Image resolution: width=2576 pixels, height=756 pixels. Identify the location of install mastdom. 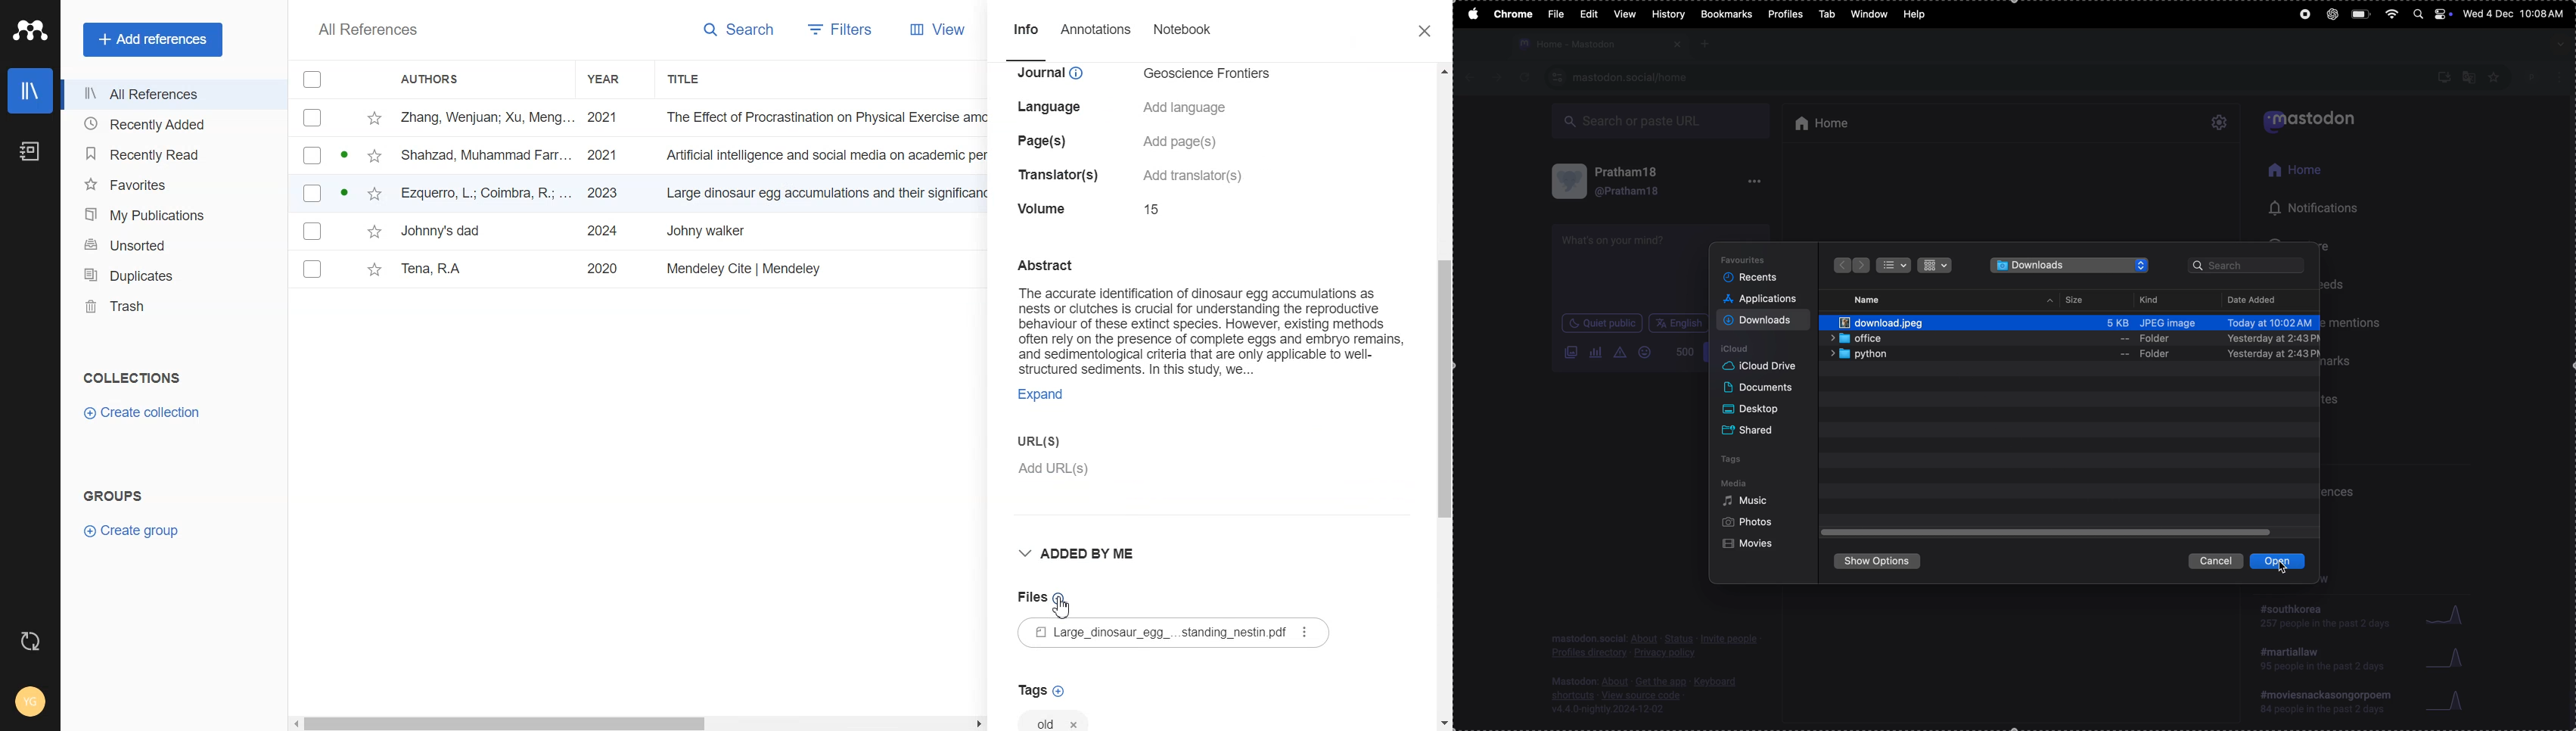
(2443, 76).